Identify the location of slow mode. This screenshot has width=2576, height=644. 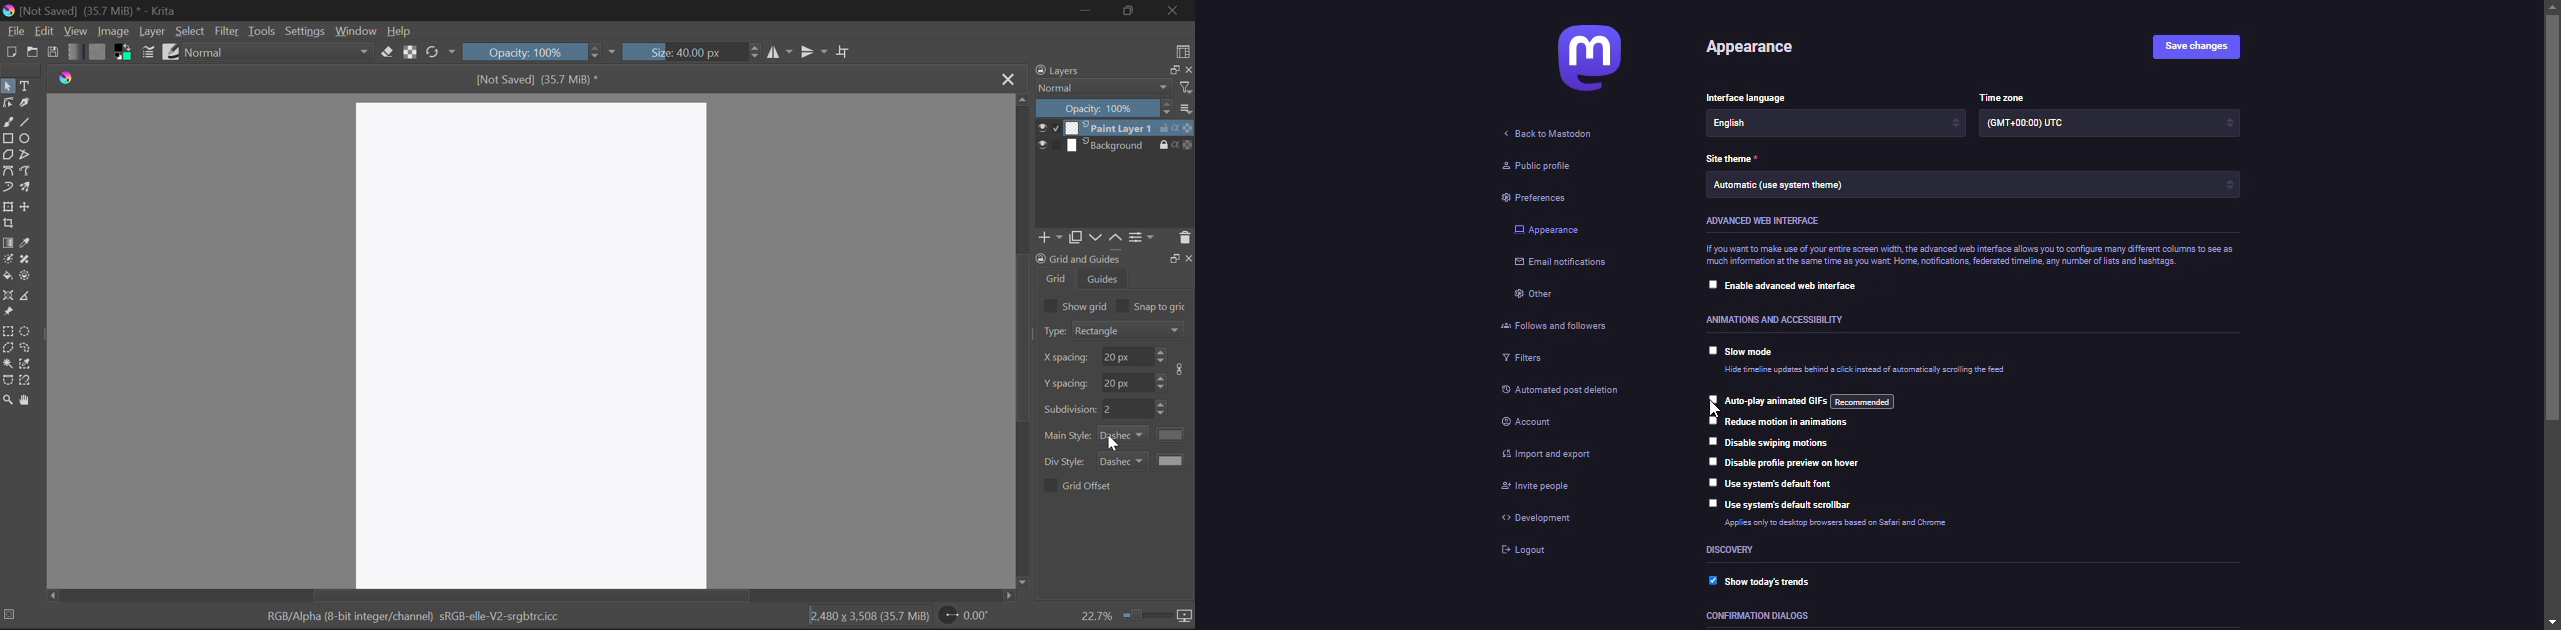
(1750, 353).